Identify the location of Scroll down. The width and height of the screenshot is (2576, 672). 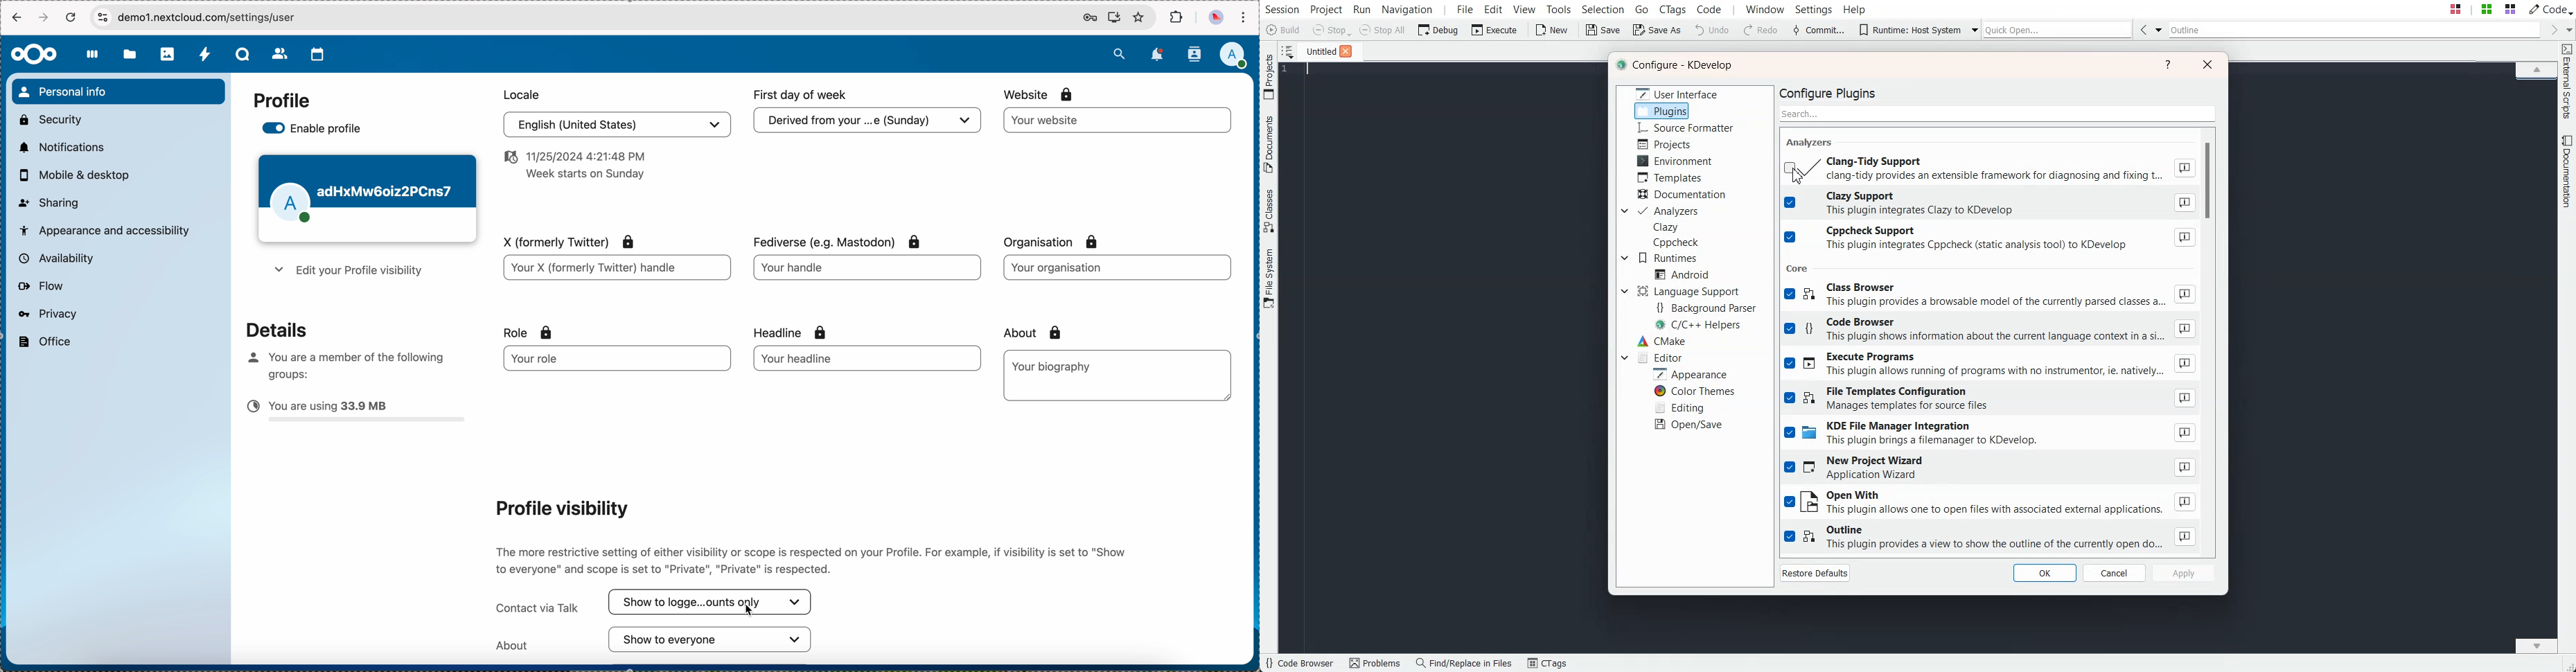
(2537, 645).